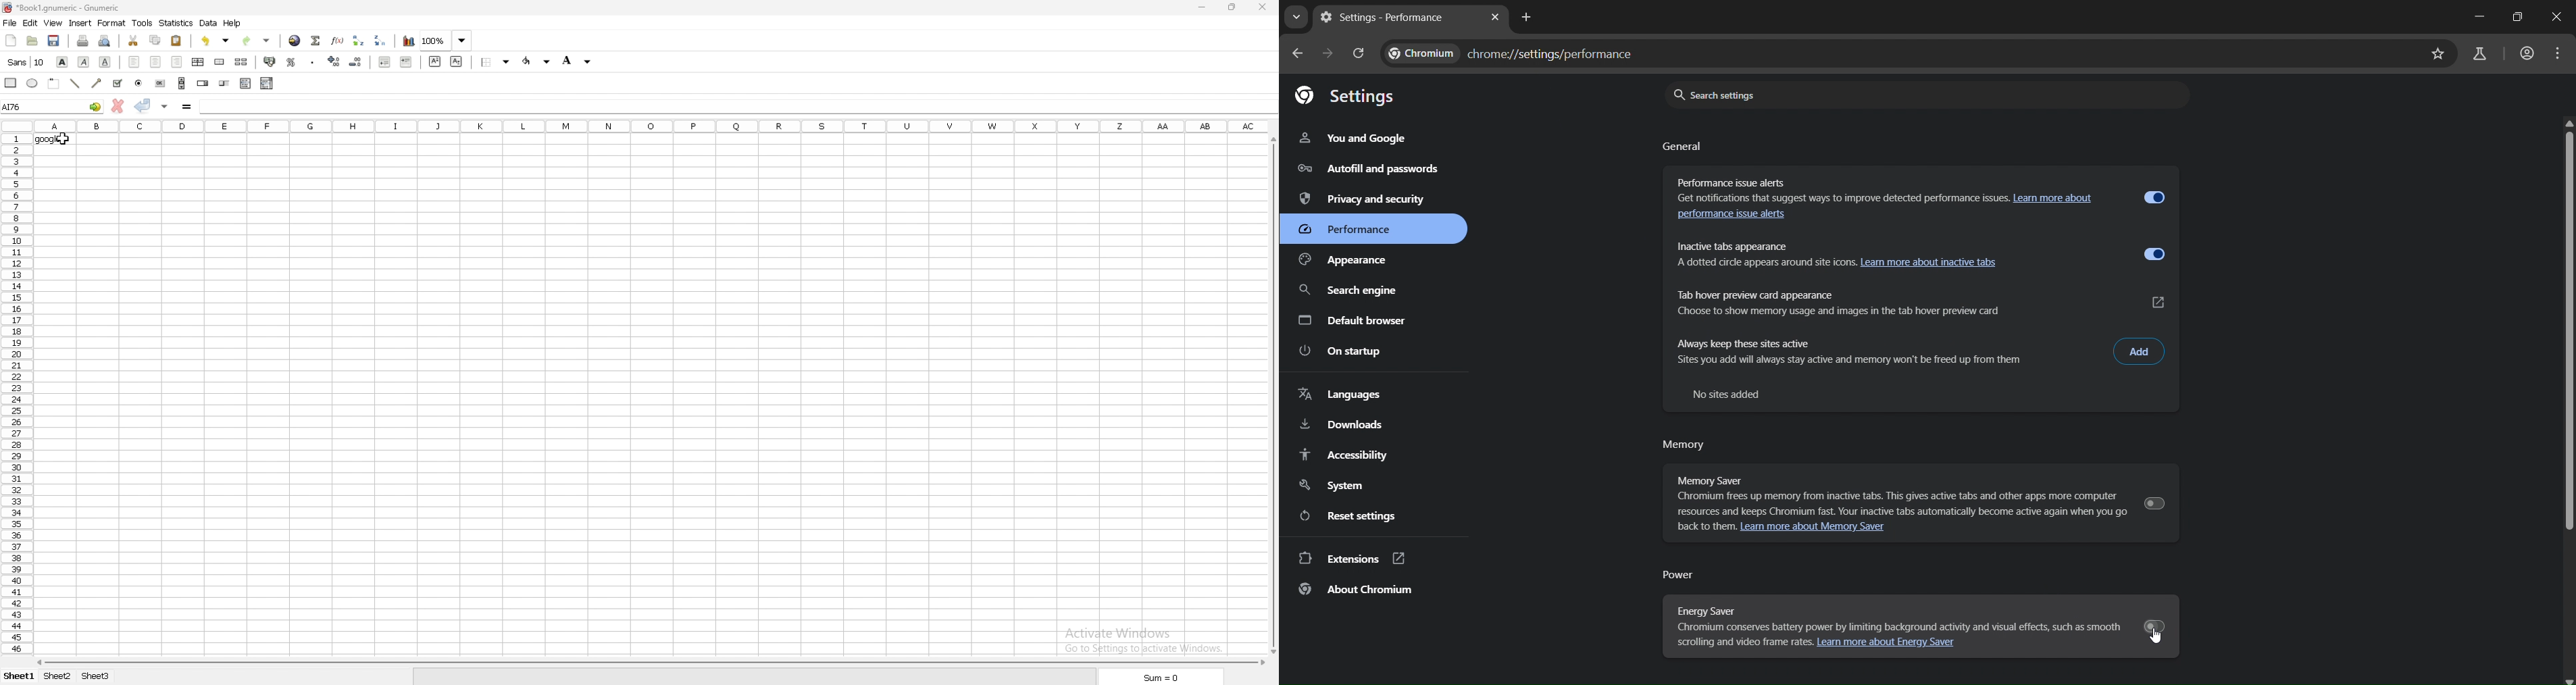  What do you see at coordinates (1824, 530) in the screenshot?
I see `learn more about memory saver` at bounding box center [1824, 530].